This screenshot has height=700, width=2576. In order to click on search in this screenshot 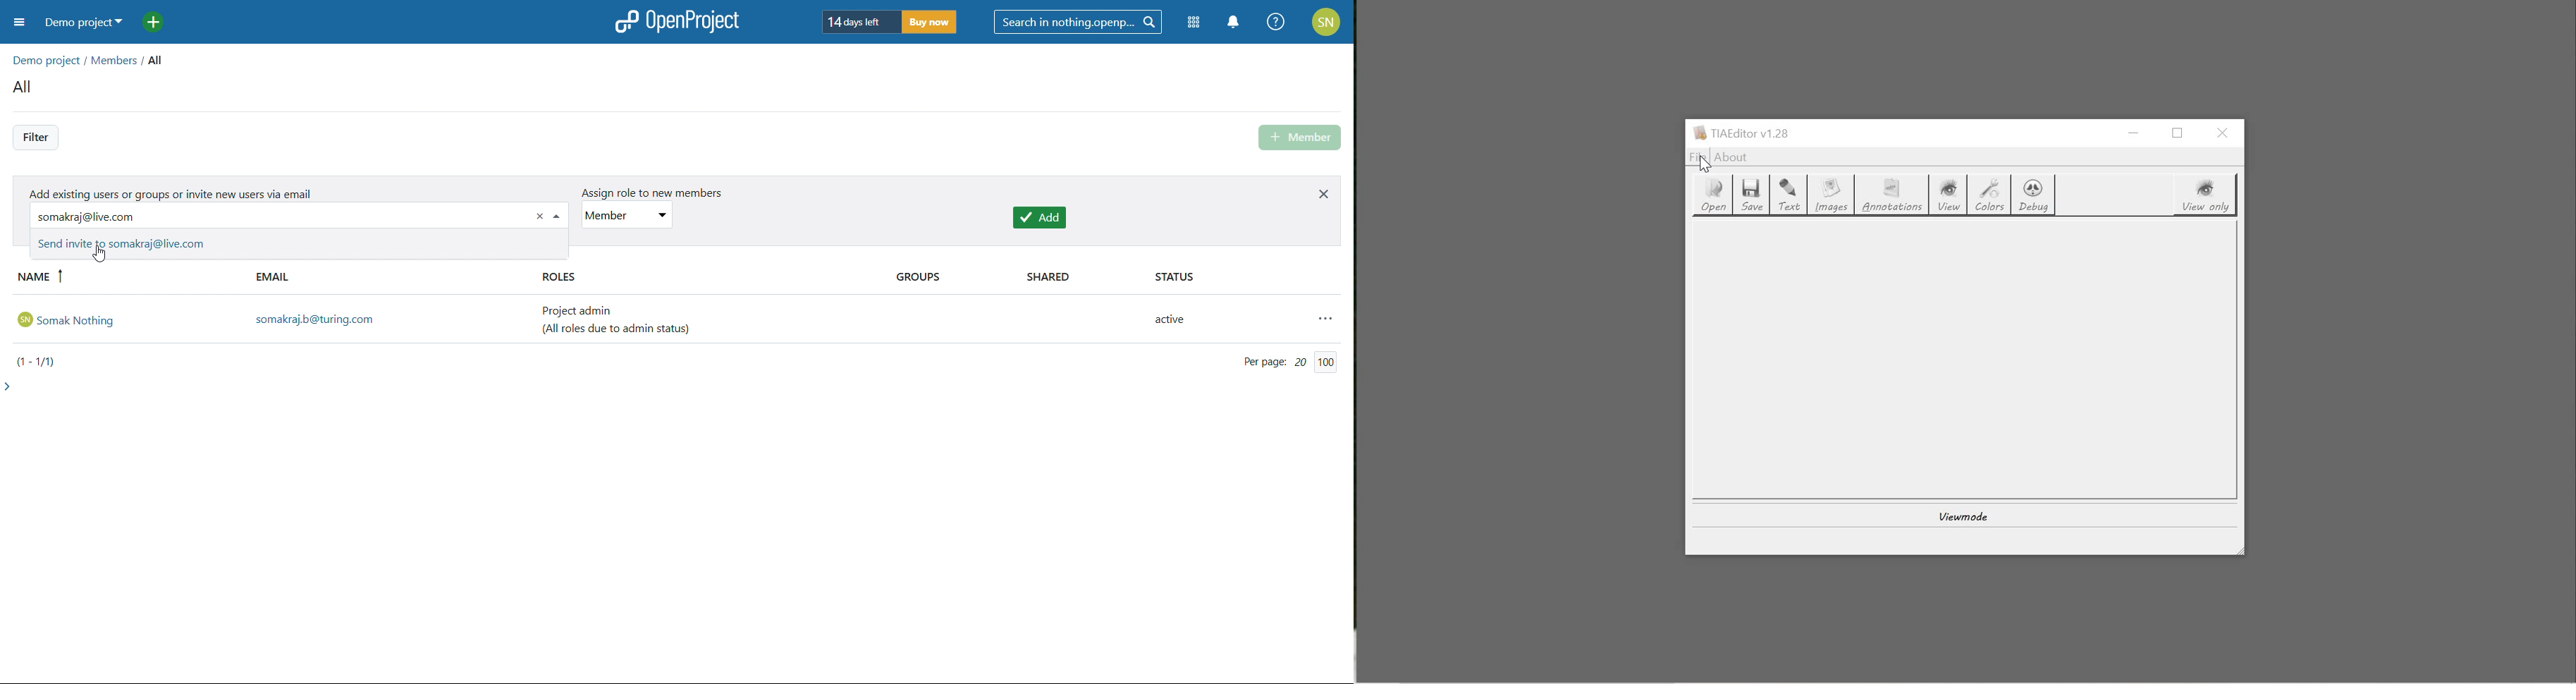, I will do `click(1078, 22)`.